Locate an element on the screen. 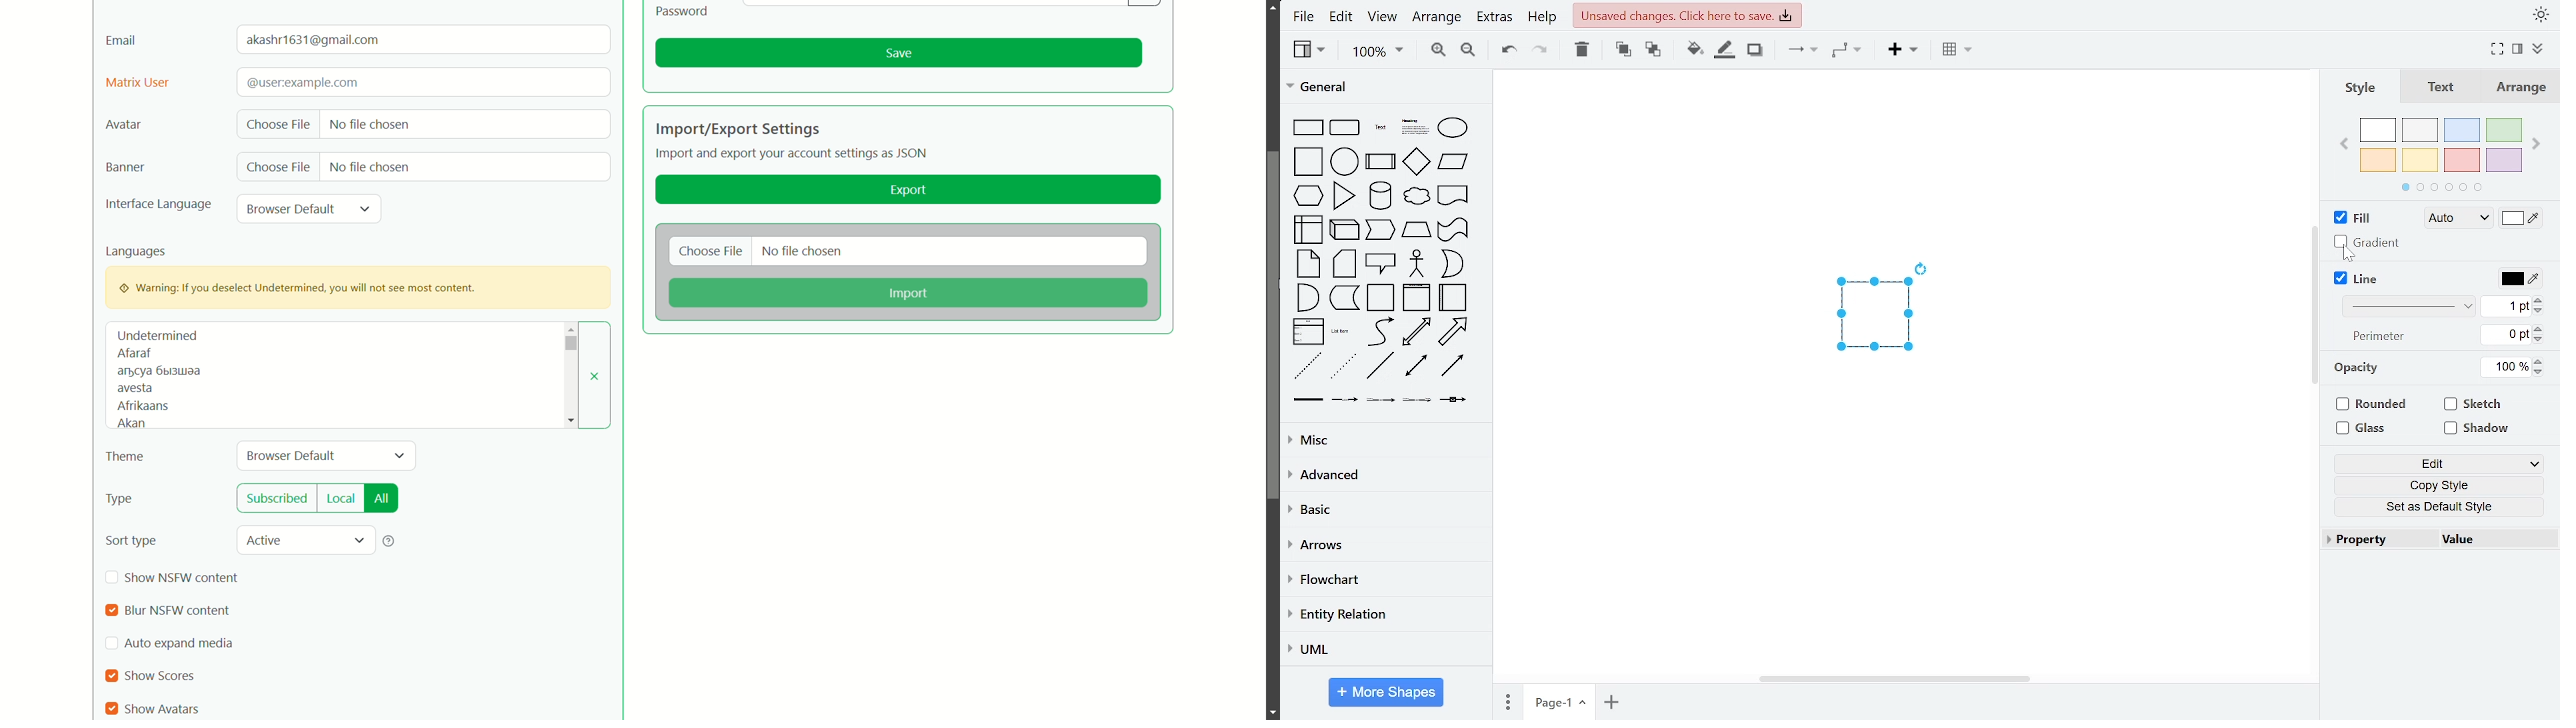 This screenshot has height=728, width=2576. decrease perimeter is located at coordinates (2541, 312).